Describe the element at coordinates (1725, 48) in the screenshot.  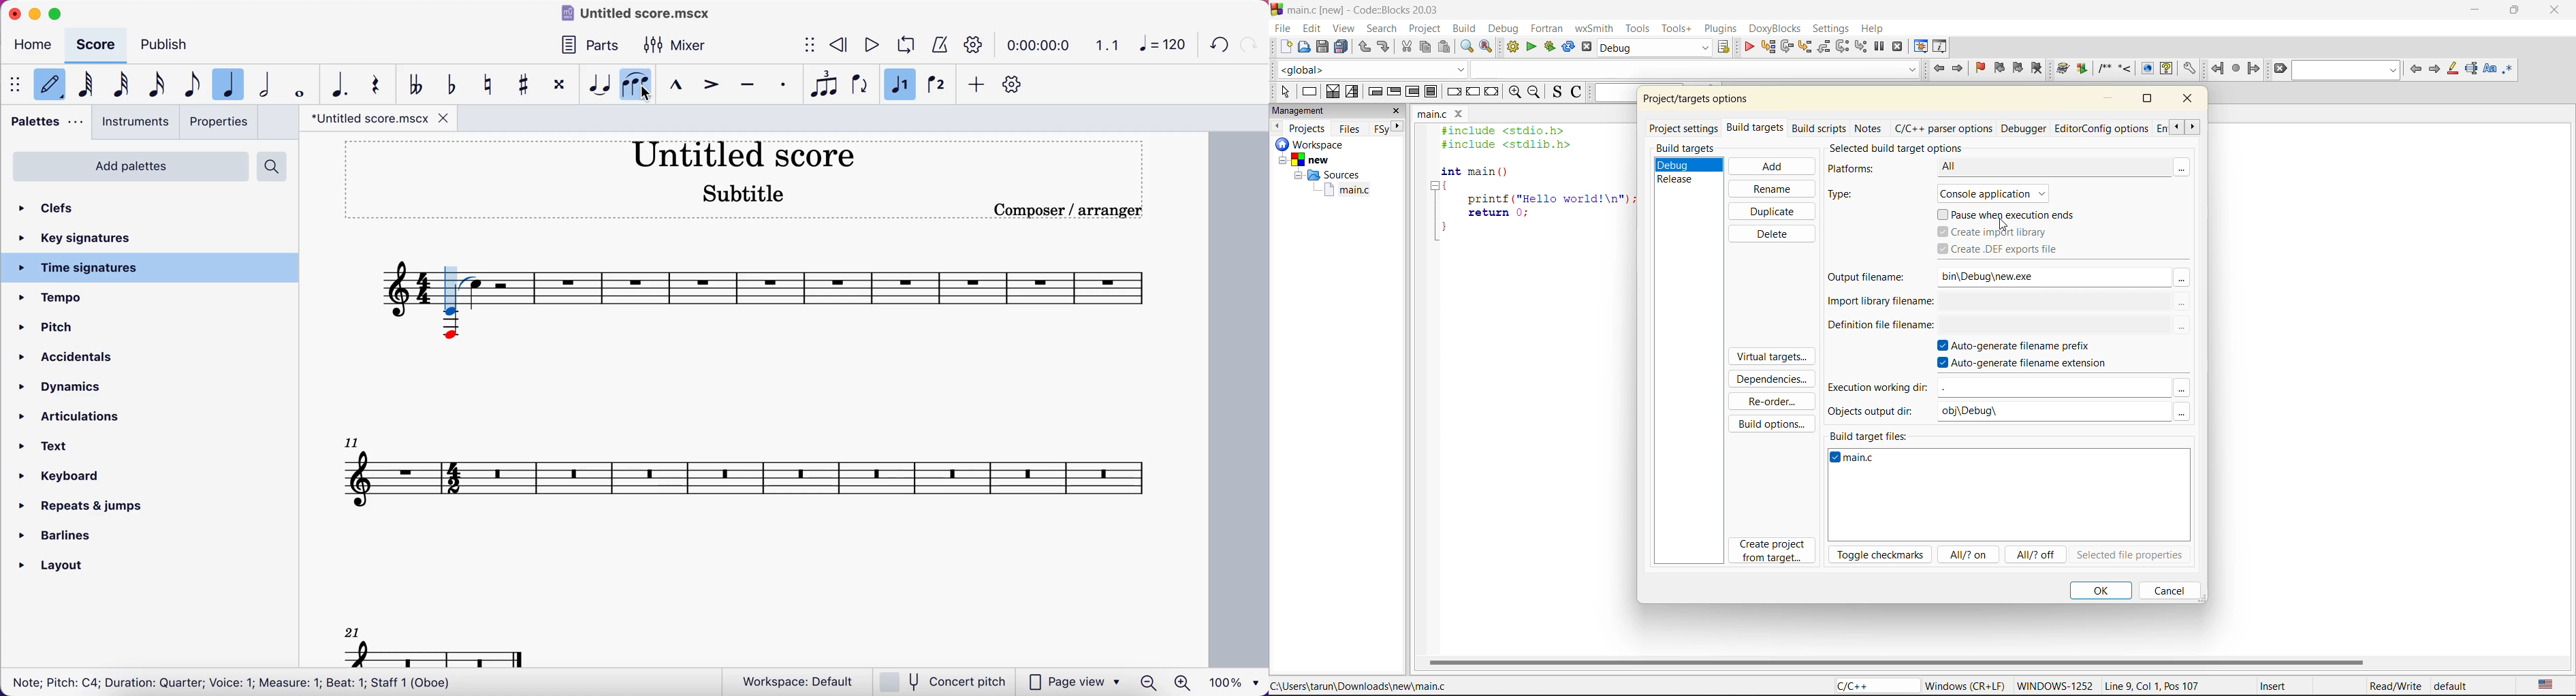
I see `show select target dialog` at that location.